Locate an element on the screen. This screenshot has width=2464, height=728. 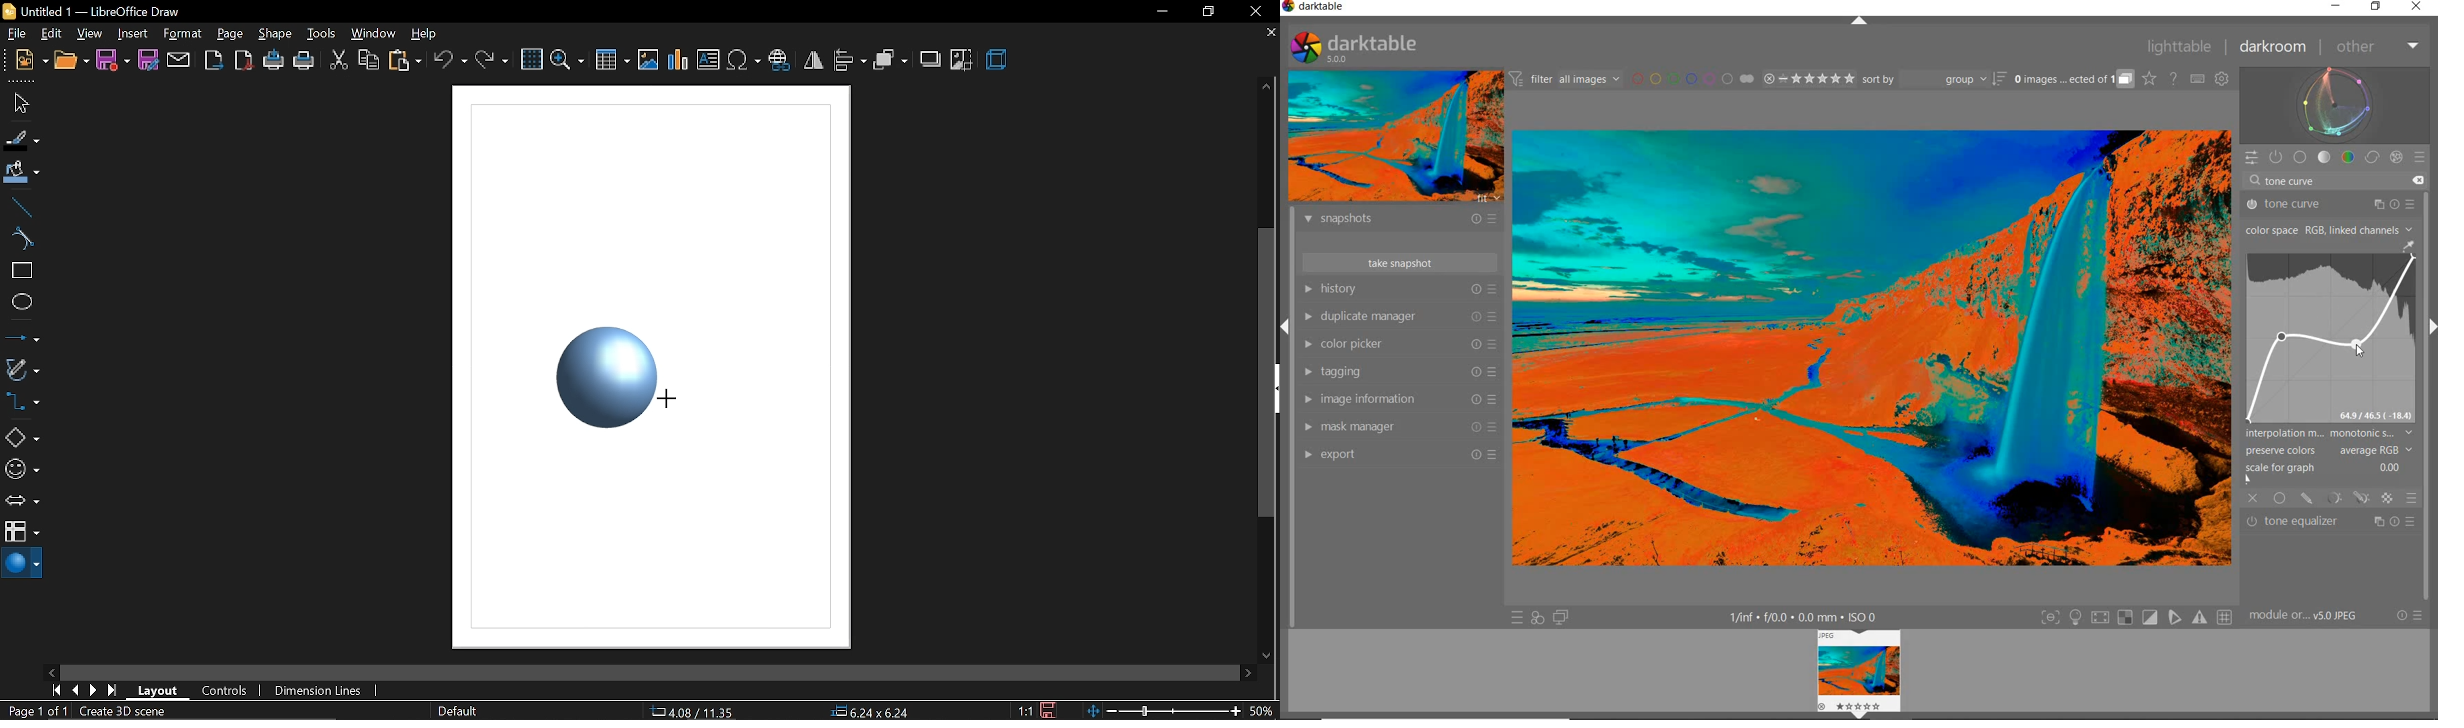
preset is located at coordinates (2421, 155).